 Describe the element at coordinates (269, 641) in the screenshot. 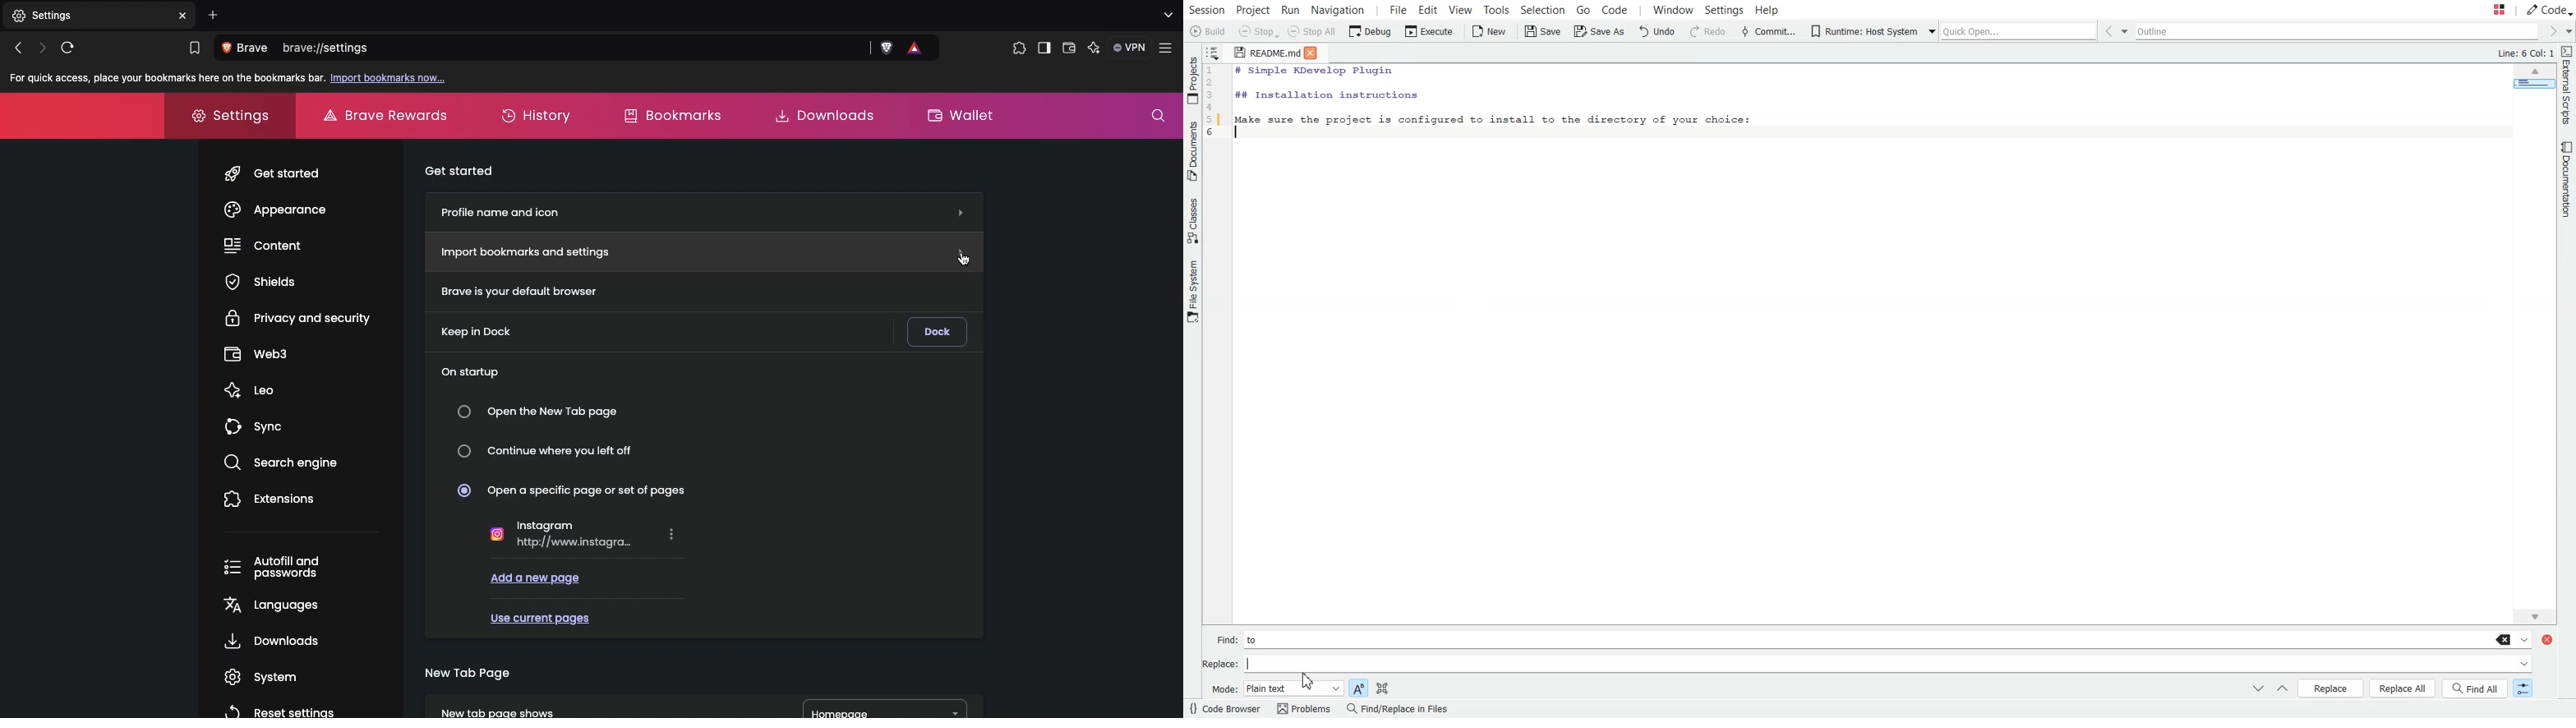

I see `Downloads` at that location.